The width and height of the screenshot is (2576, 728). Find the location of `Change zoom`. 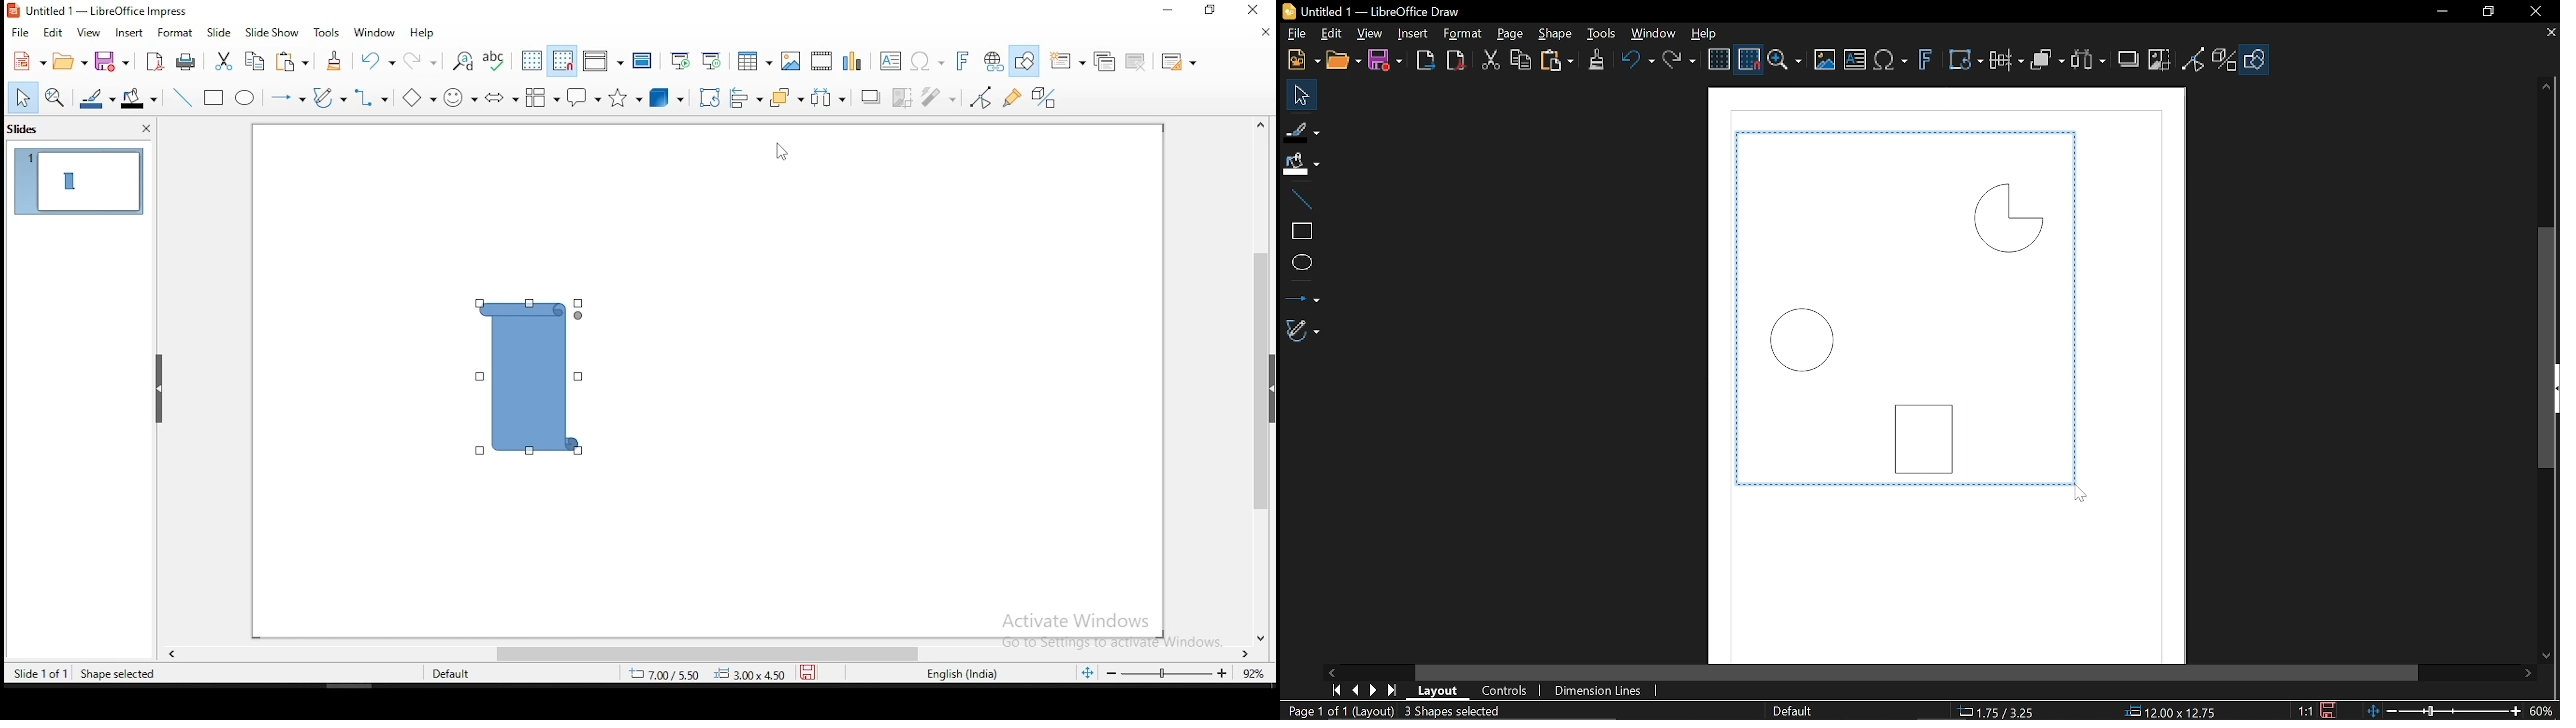

Change zoom is located at coordinates (2442, 712).